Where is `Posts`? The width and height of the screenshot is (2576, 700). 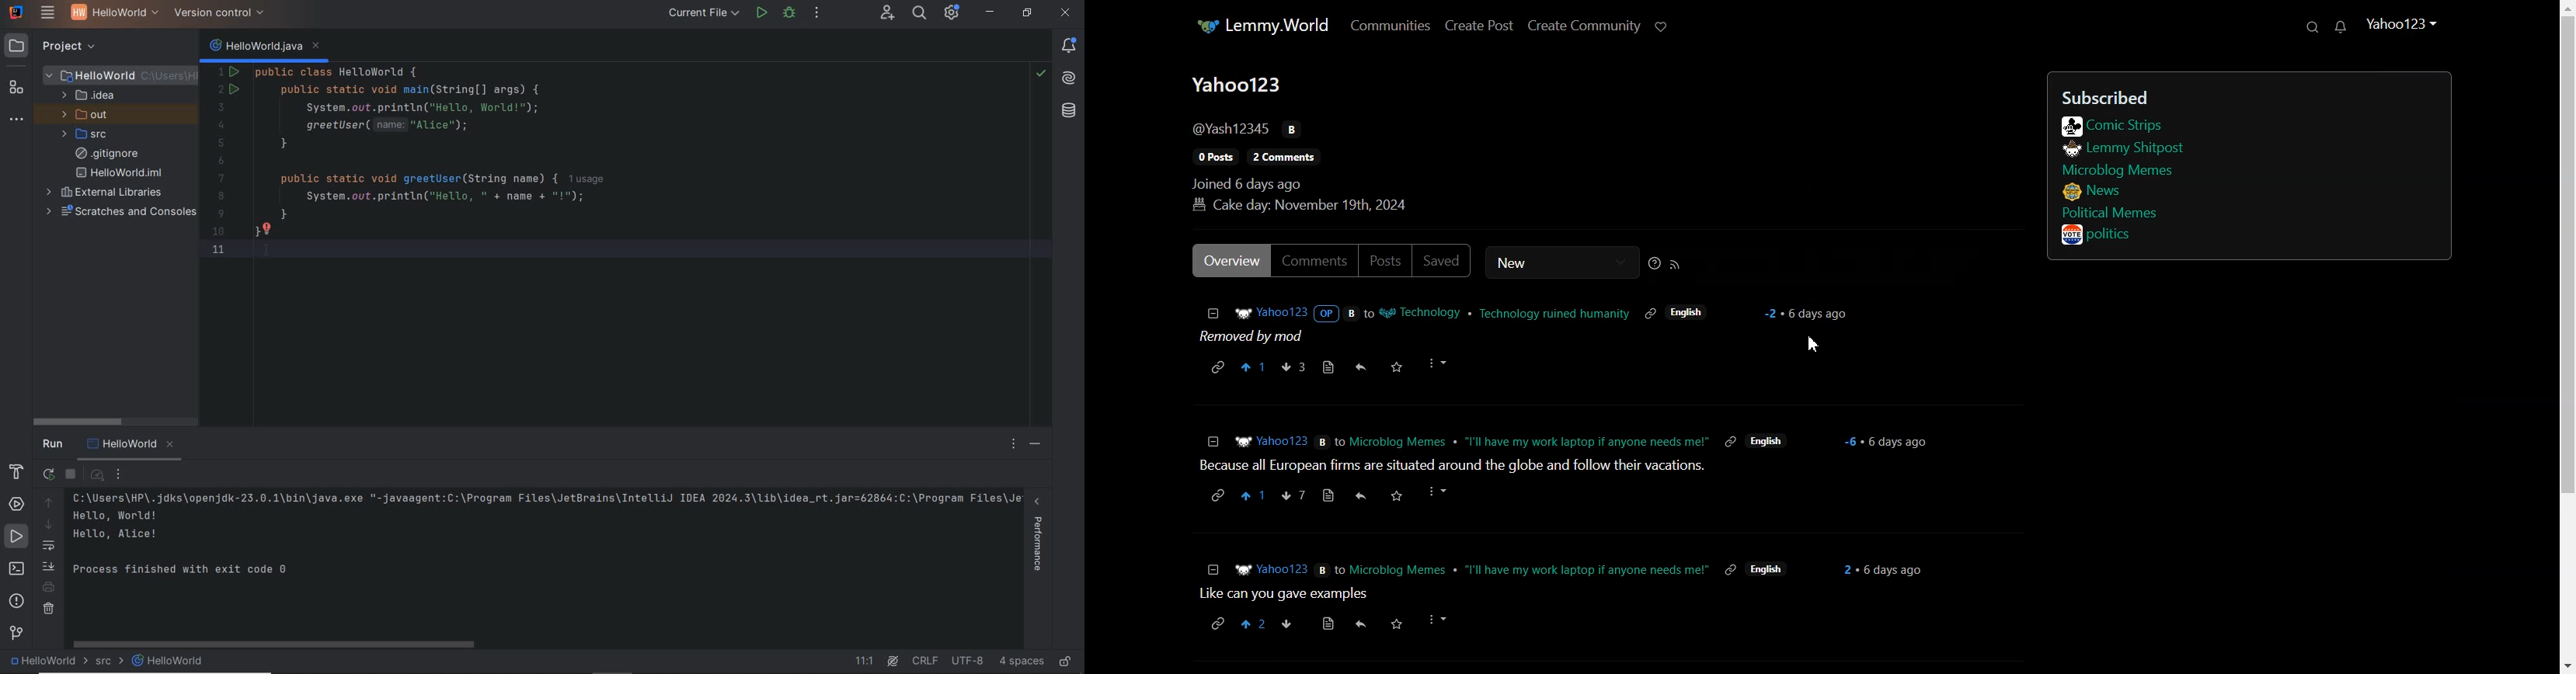
Posts is located at coordinates (1386, 261).